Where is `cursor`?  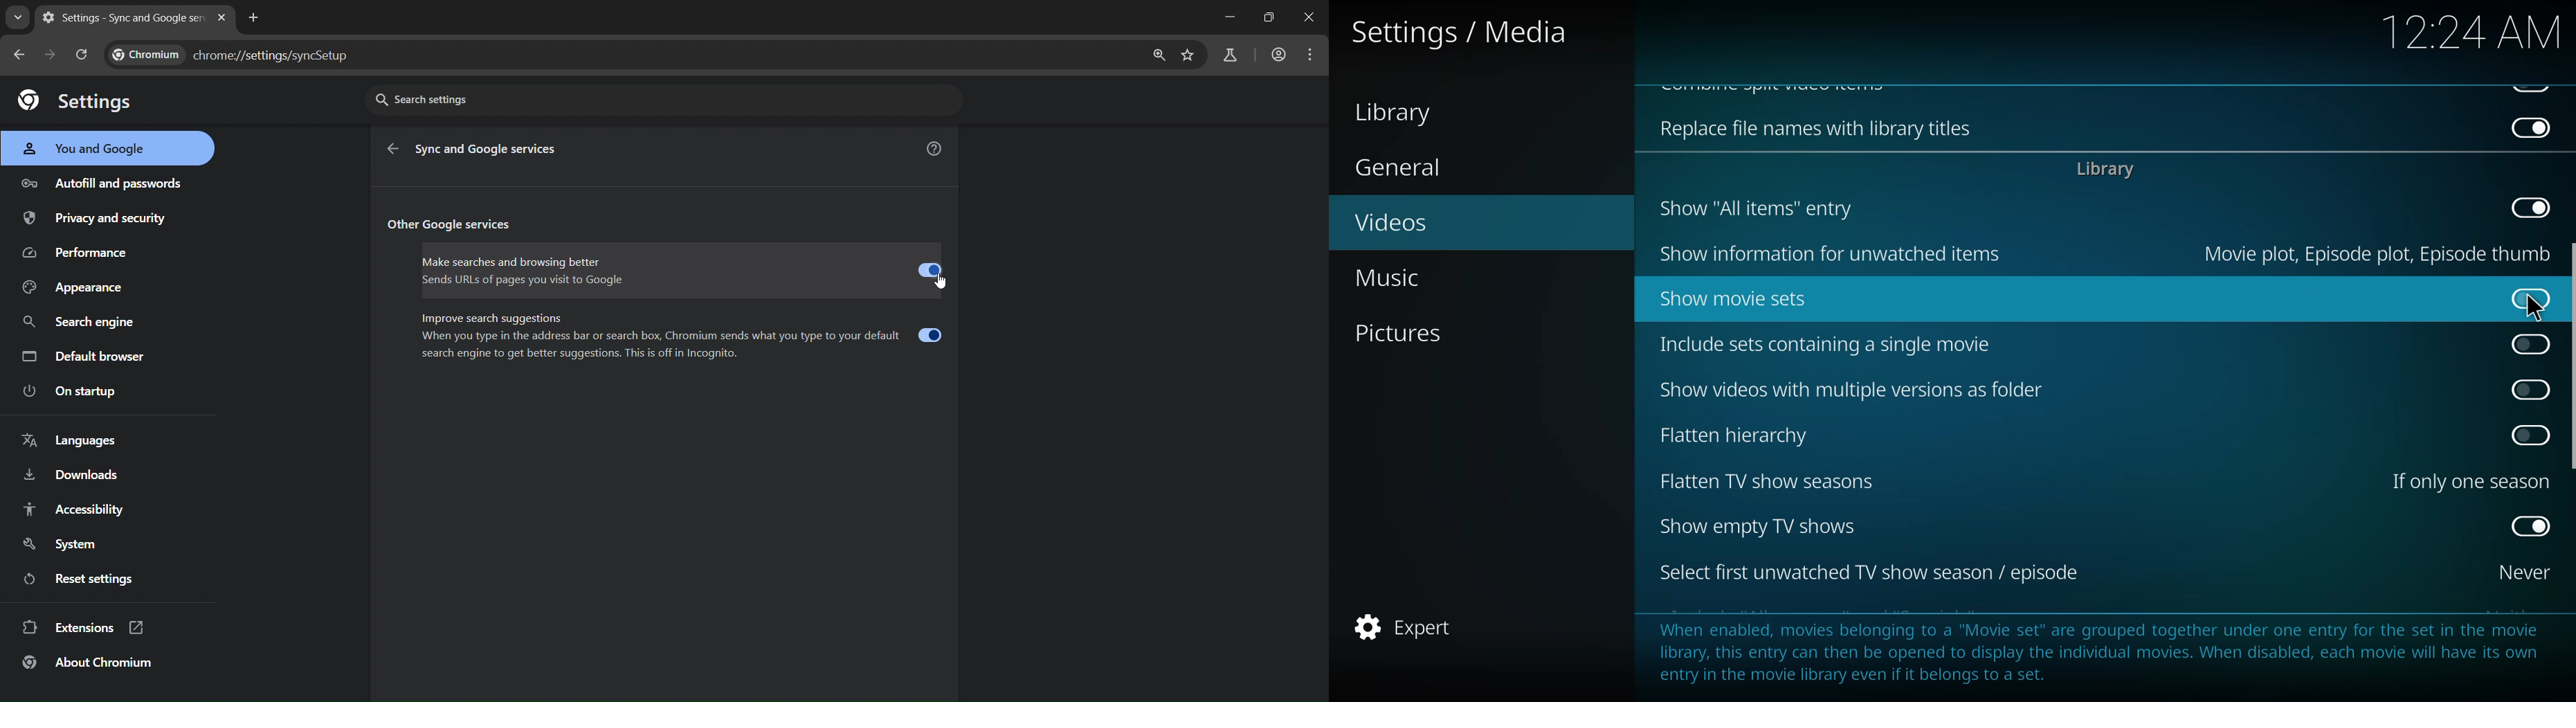
cursor is located at coordinates (2536, 307).